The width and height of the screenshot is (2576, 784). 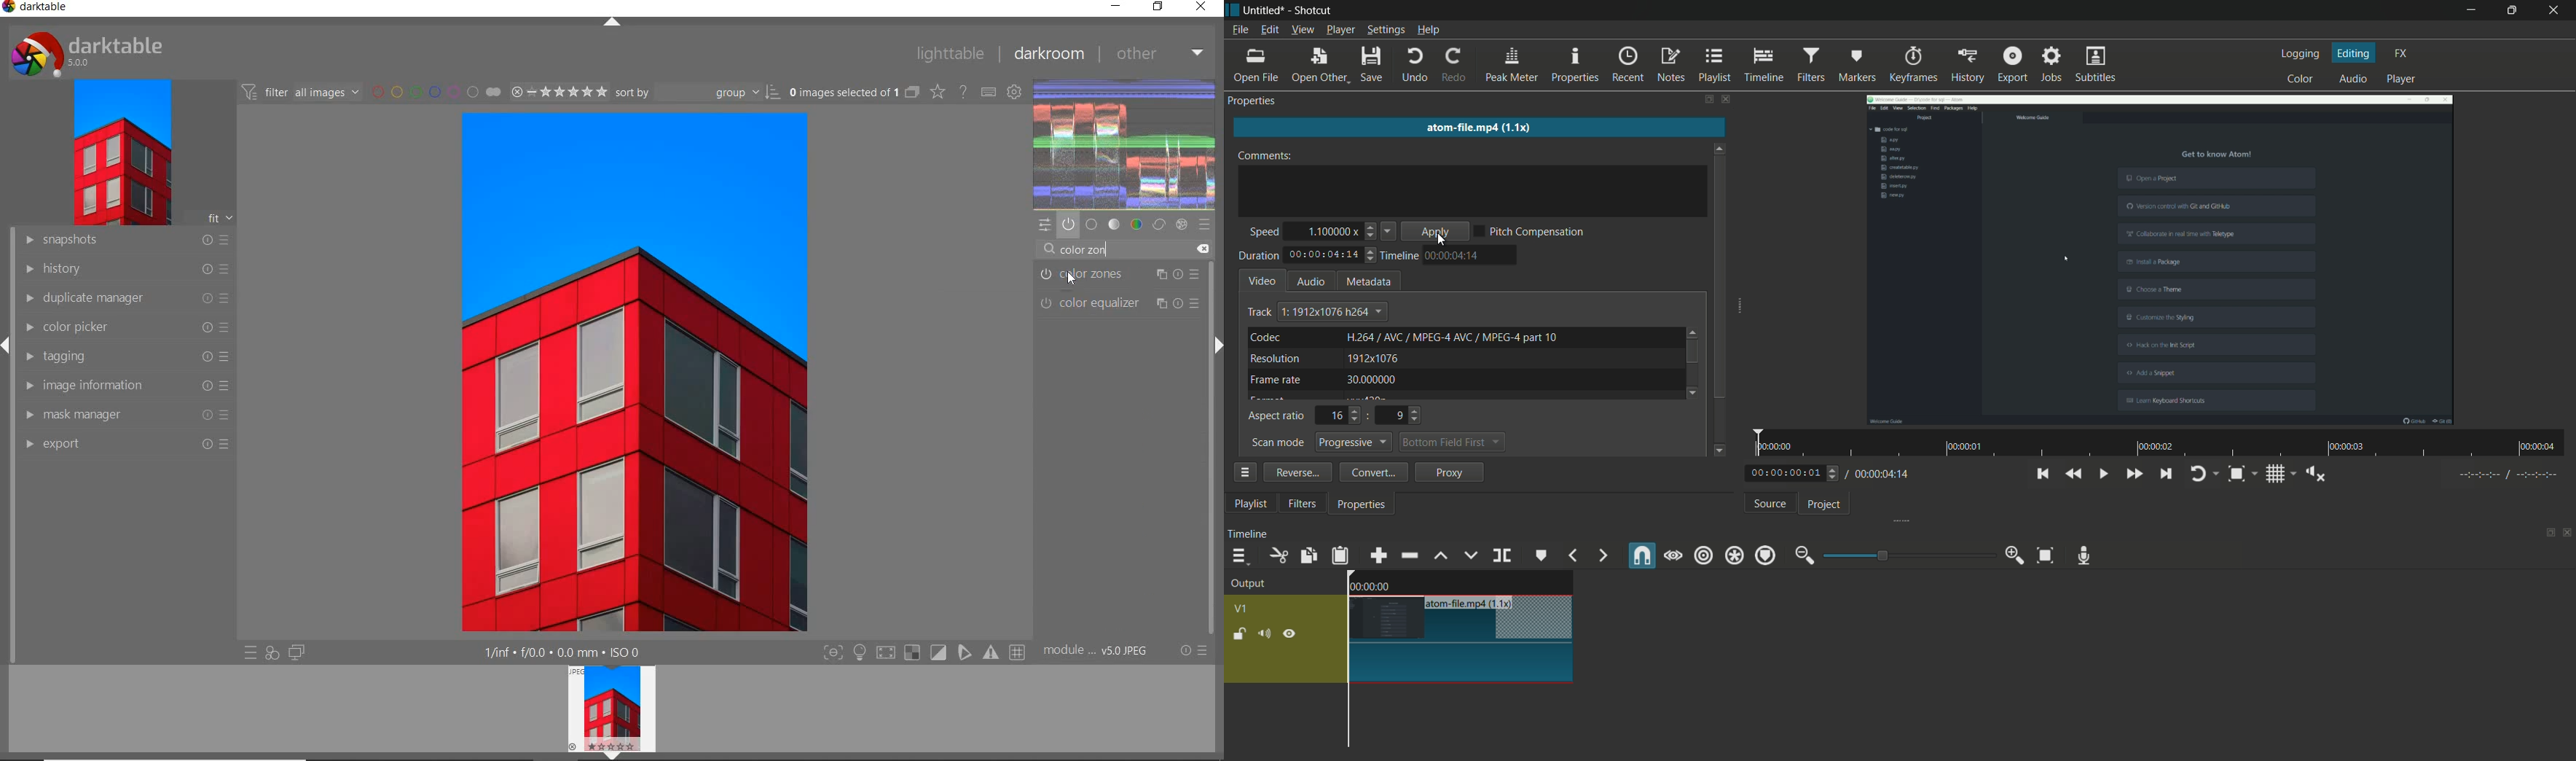 What do you see at coordinates (1255, 100) in the screenshot?
I see `properties` at bounding box center [1255, 100].